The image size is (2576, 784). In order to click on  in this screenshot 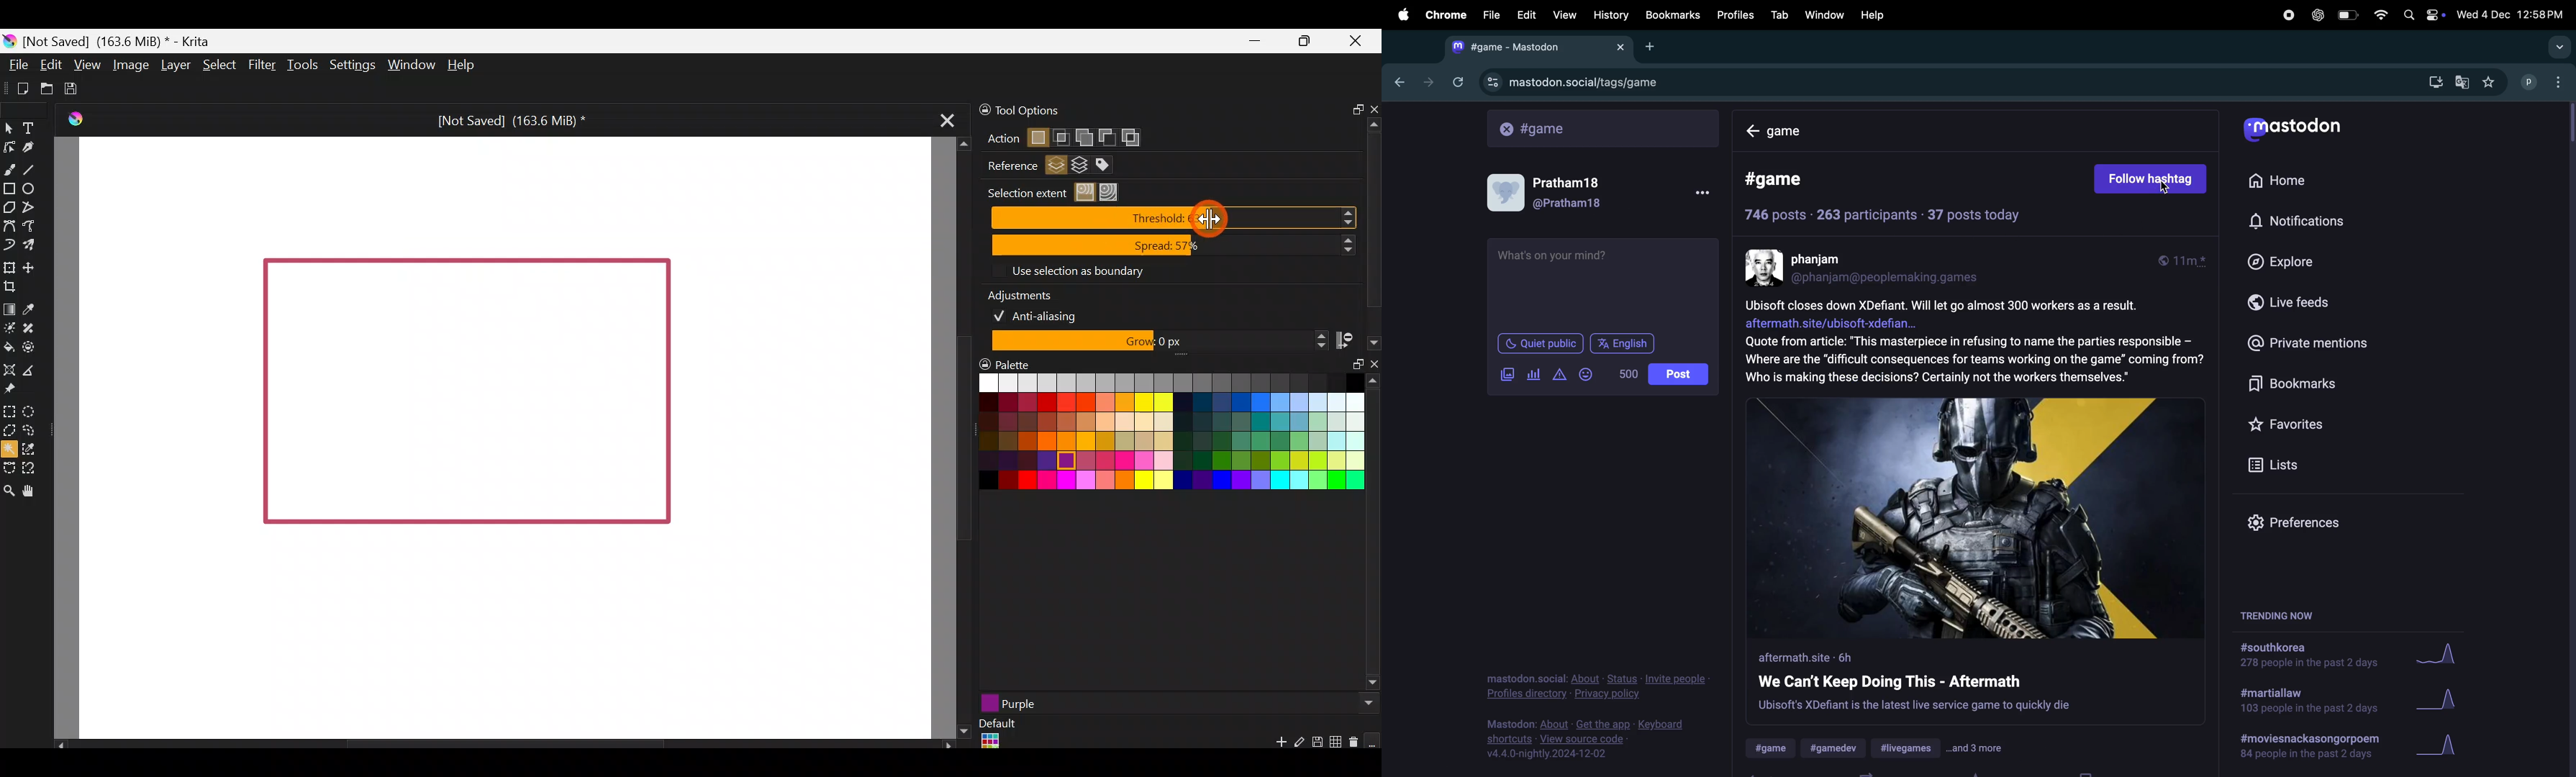, I will do `click(1983, 214)`.